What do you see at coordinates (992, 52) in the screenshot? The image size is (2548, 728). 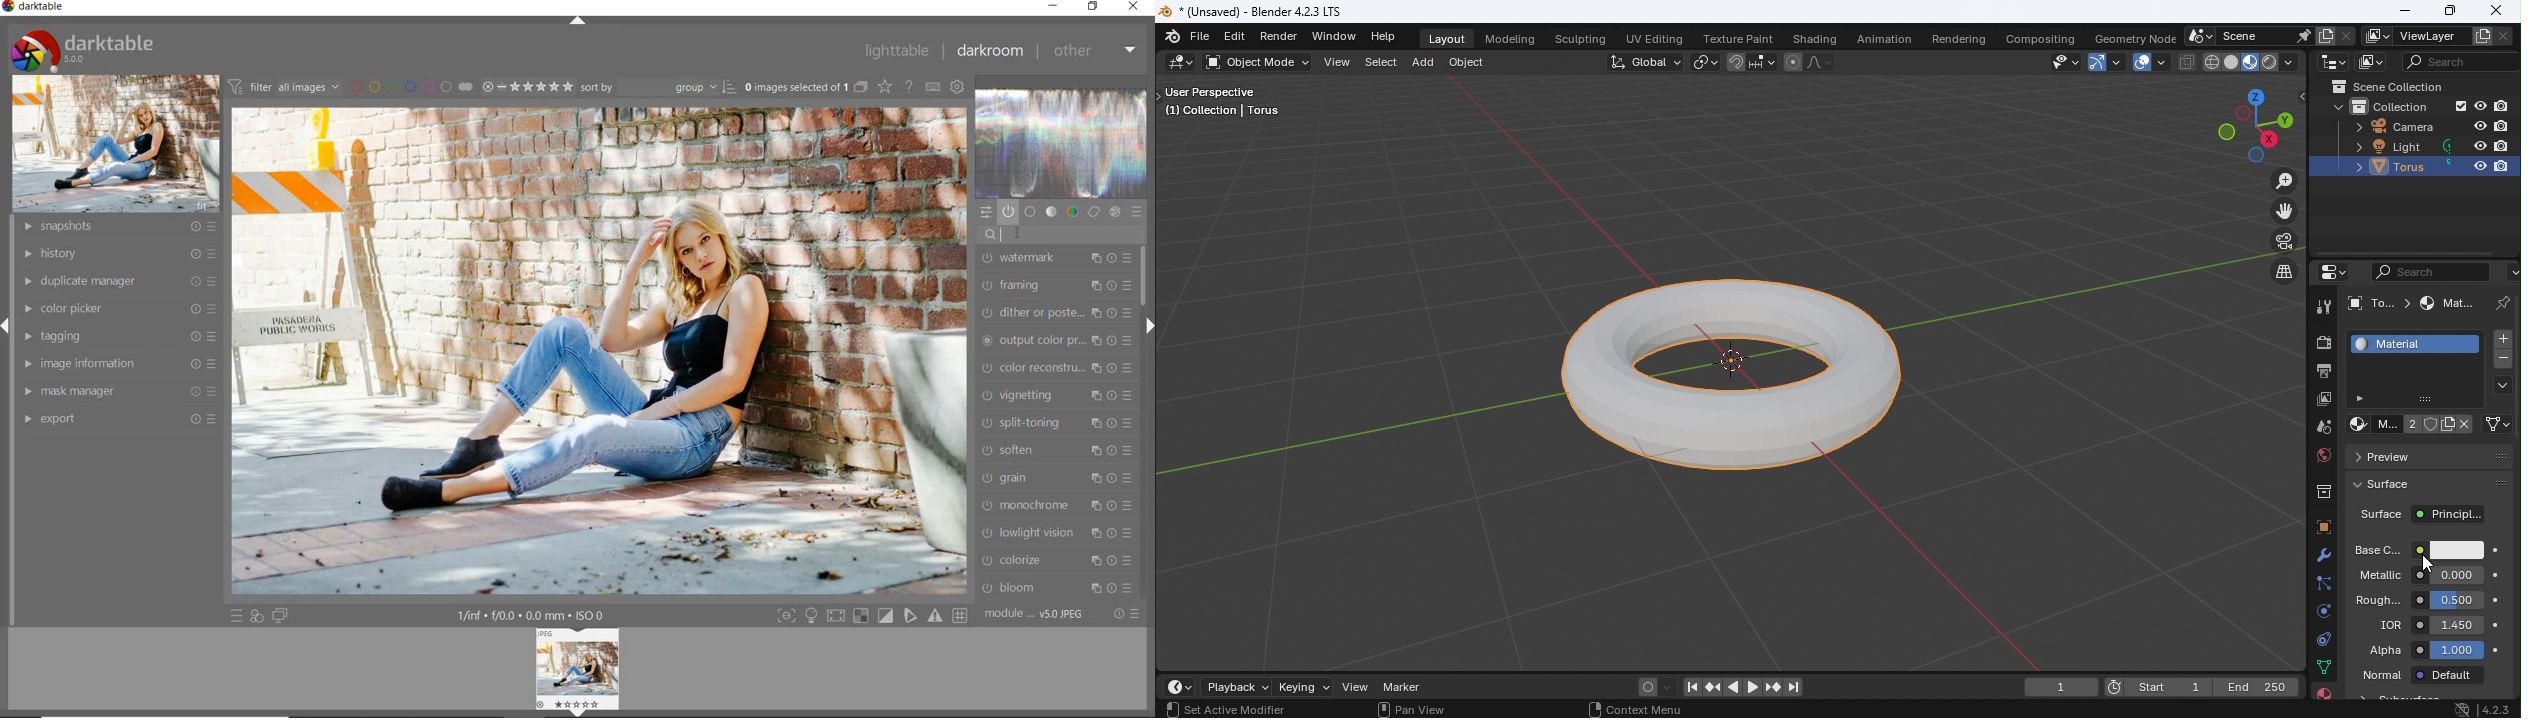 I see `darkroom` at bounding box center [992, 52].